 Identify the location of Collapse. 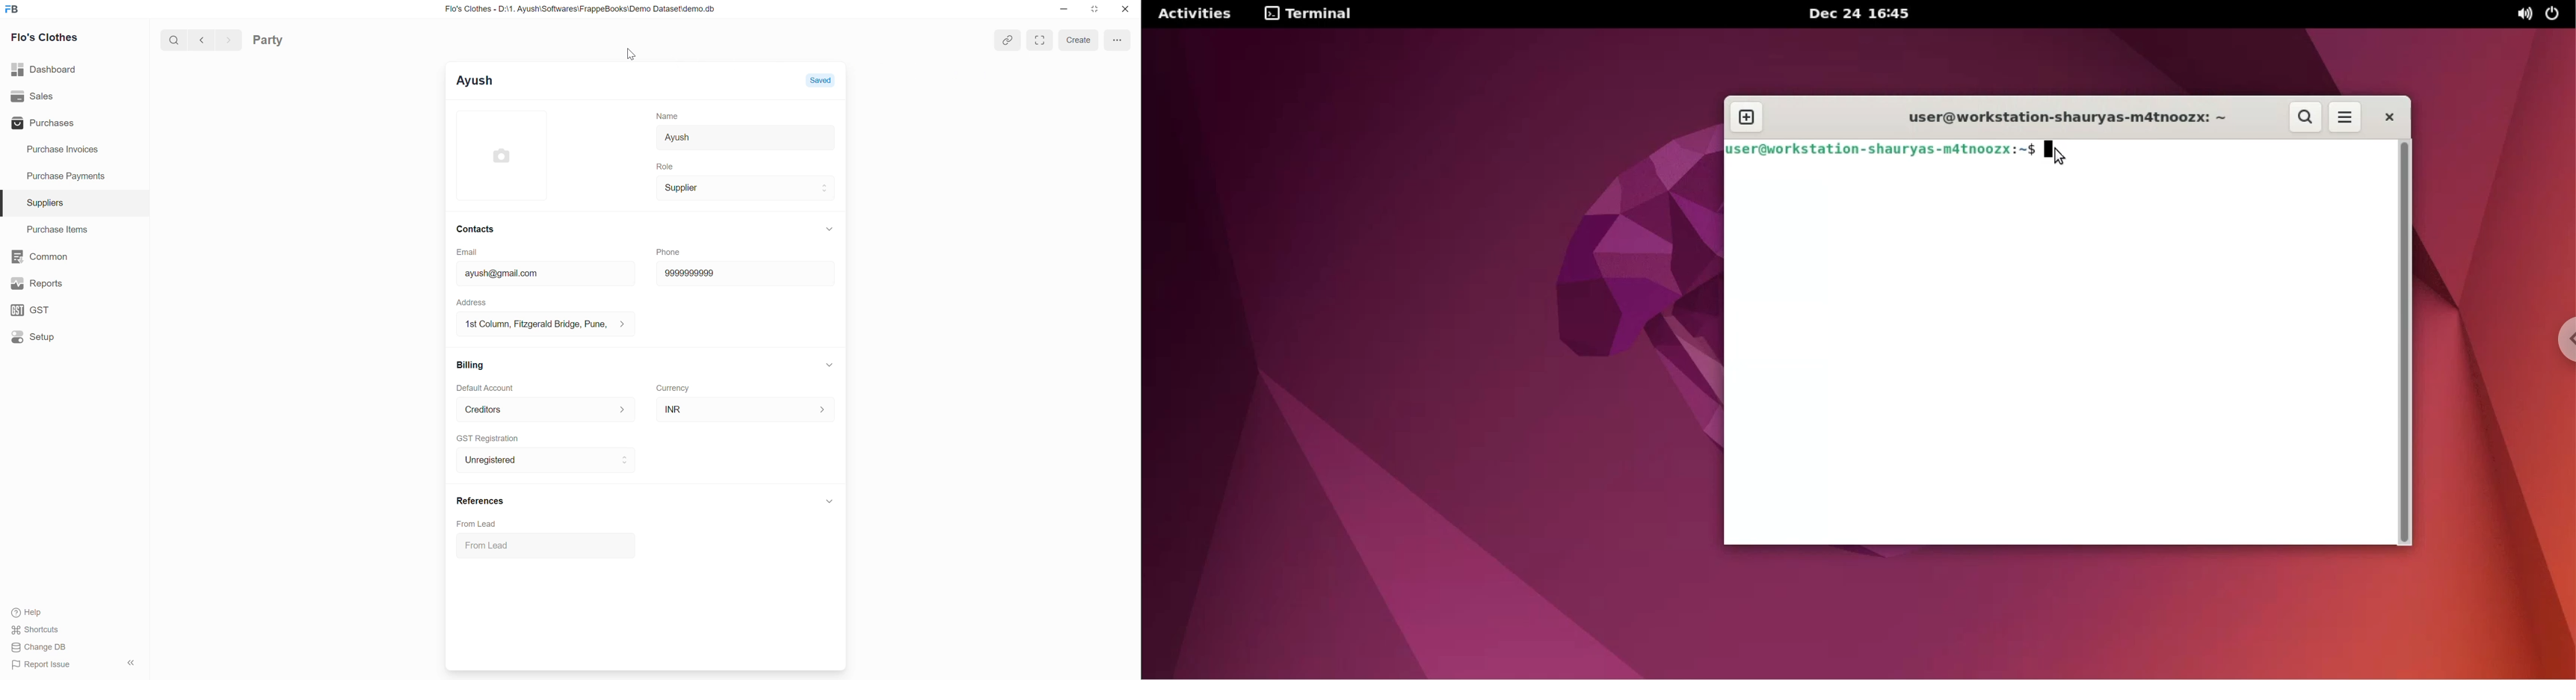
(830, 365).